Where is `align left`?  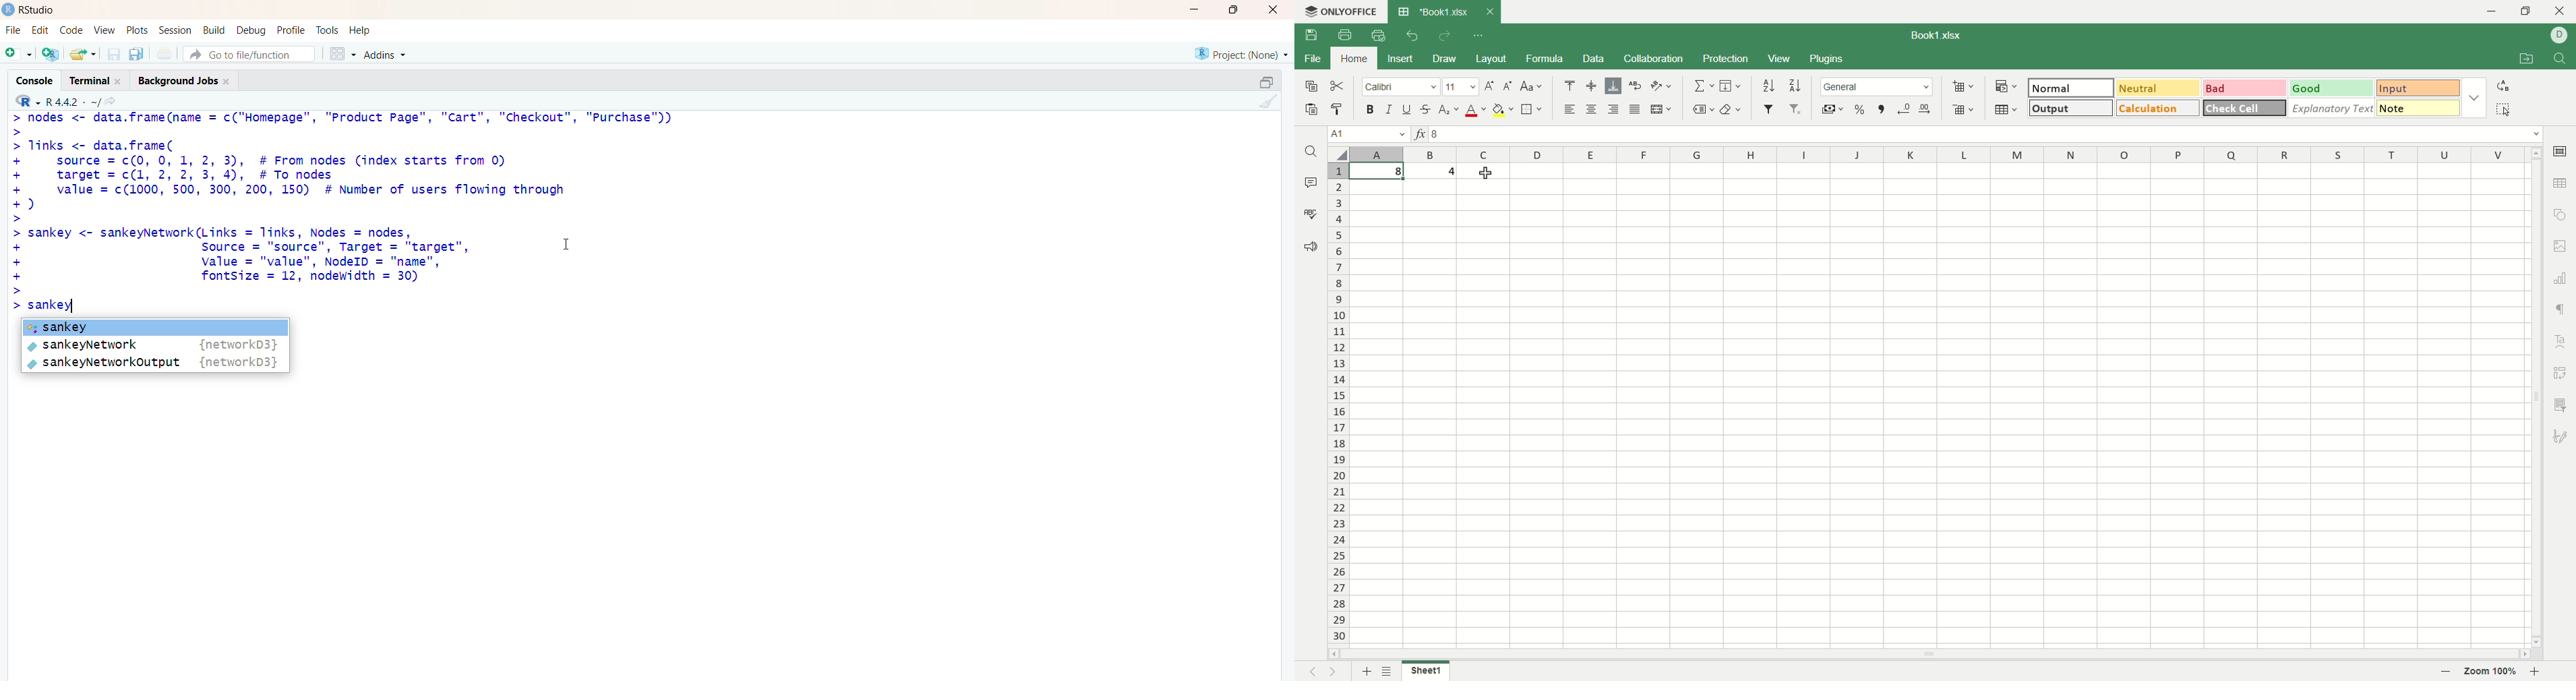
align left is located at coordinates (1571, 108).